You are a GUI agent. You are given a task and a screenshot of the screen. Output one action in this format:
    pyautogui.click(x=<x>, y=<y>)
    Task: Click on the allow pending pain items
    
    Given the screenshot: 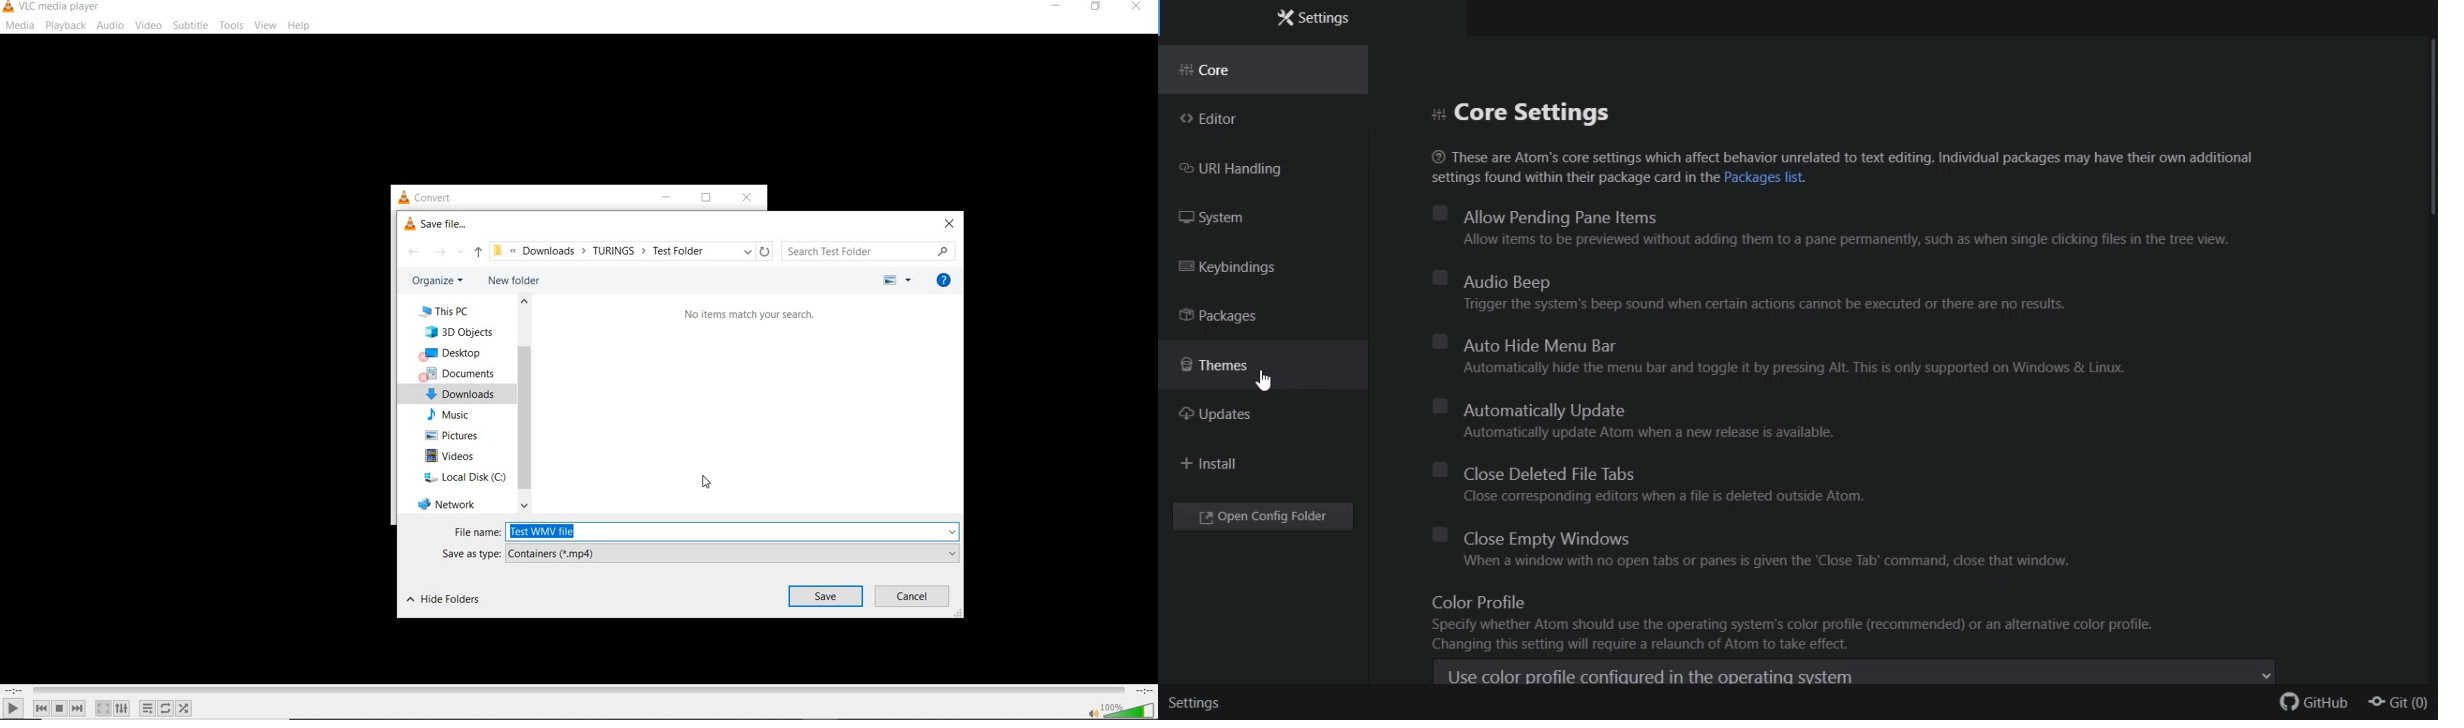 What is the action you would take?
    pyautogui.click(x=1847, y=213)
    